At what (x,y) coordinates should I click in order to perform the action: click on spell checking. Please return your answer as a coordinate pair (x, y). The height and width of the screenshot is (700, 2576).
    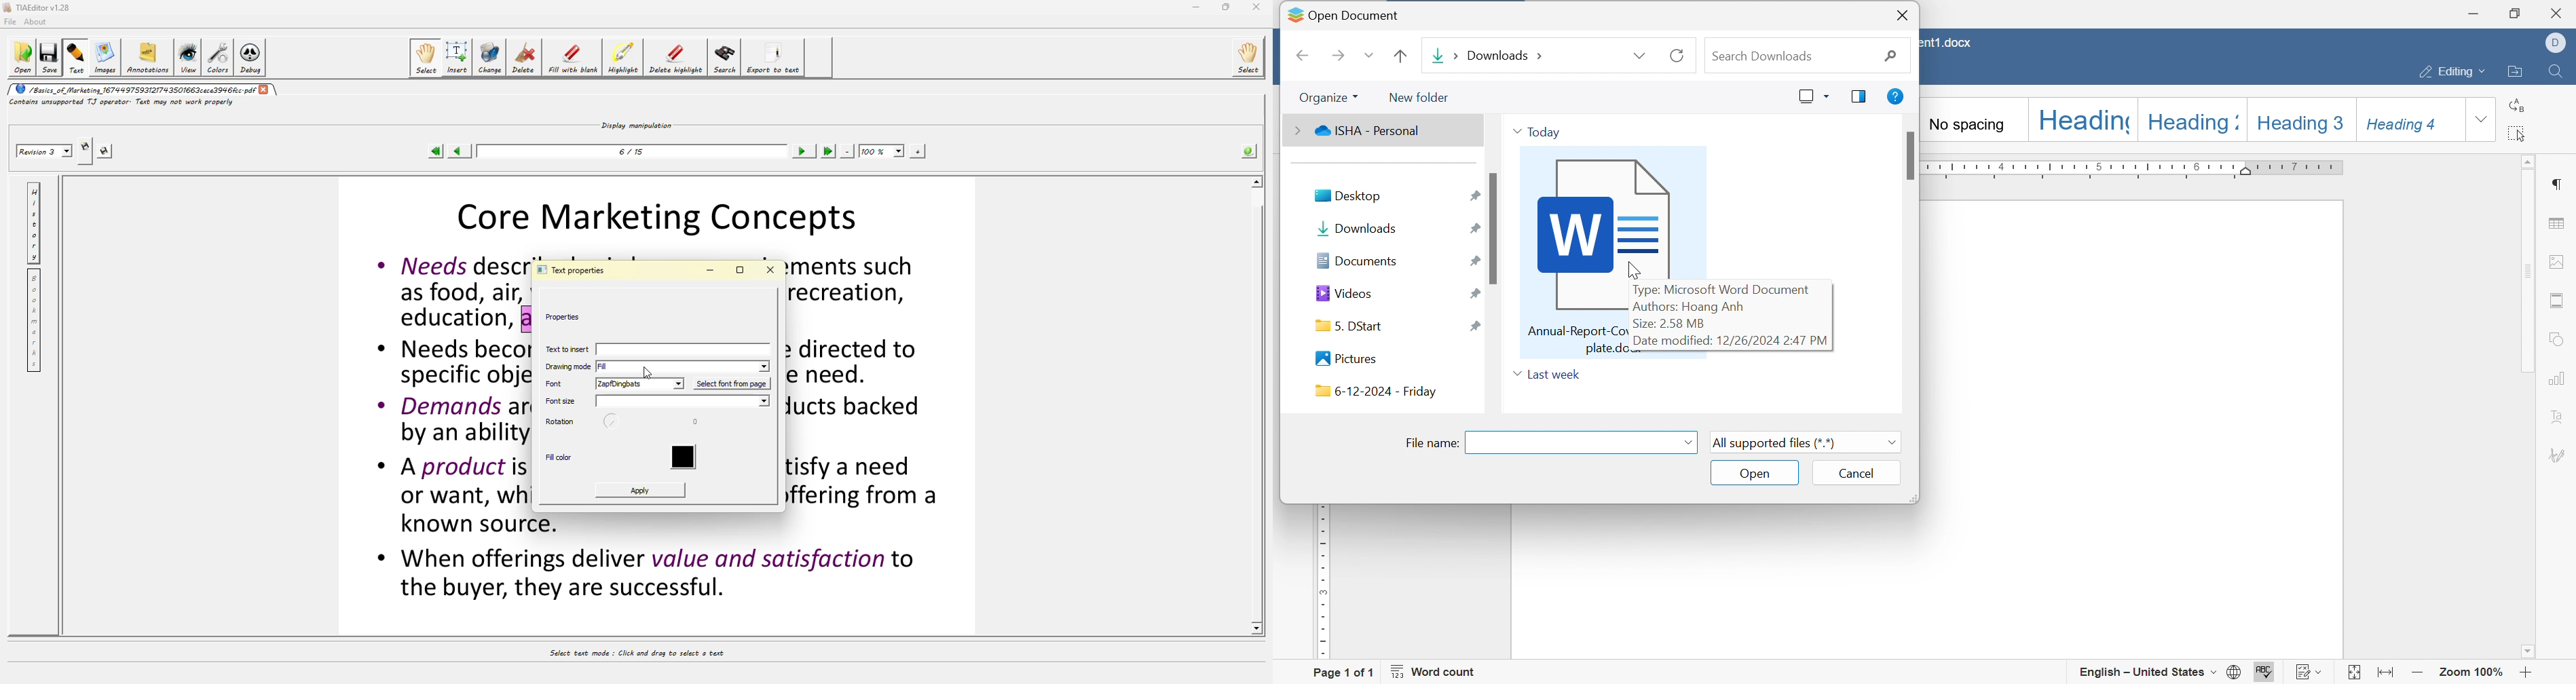
    Looking at the image, I should click on (2265, 672).